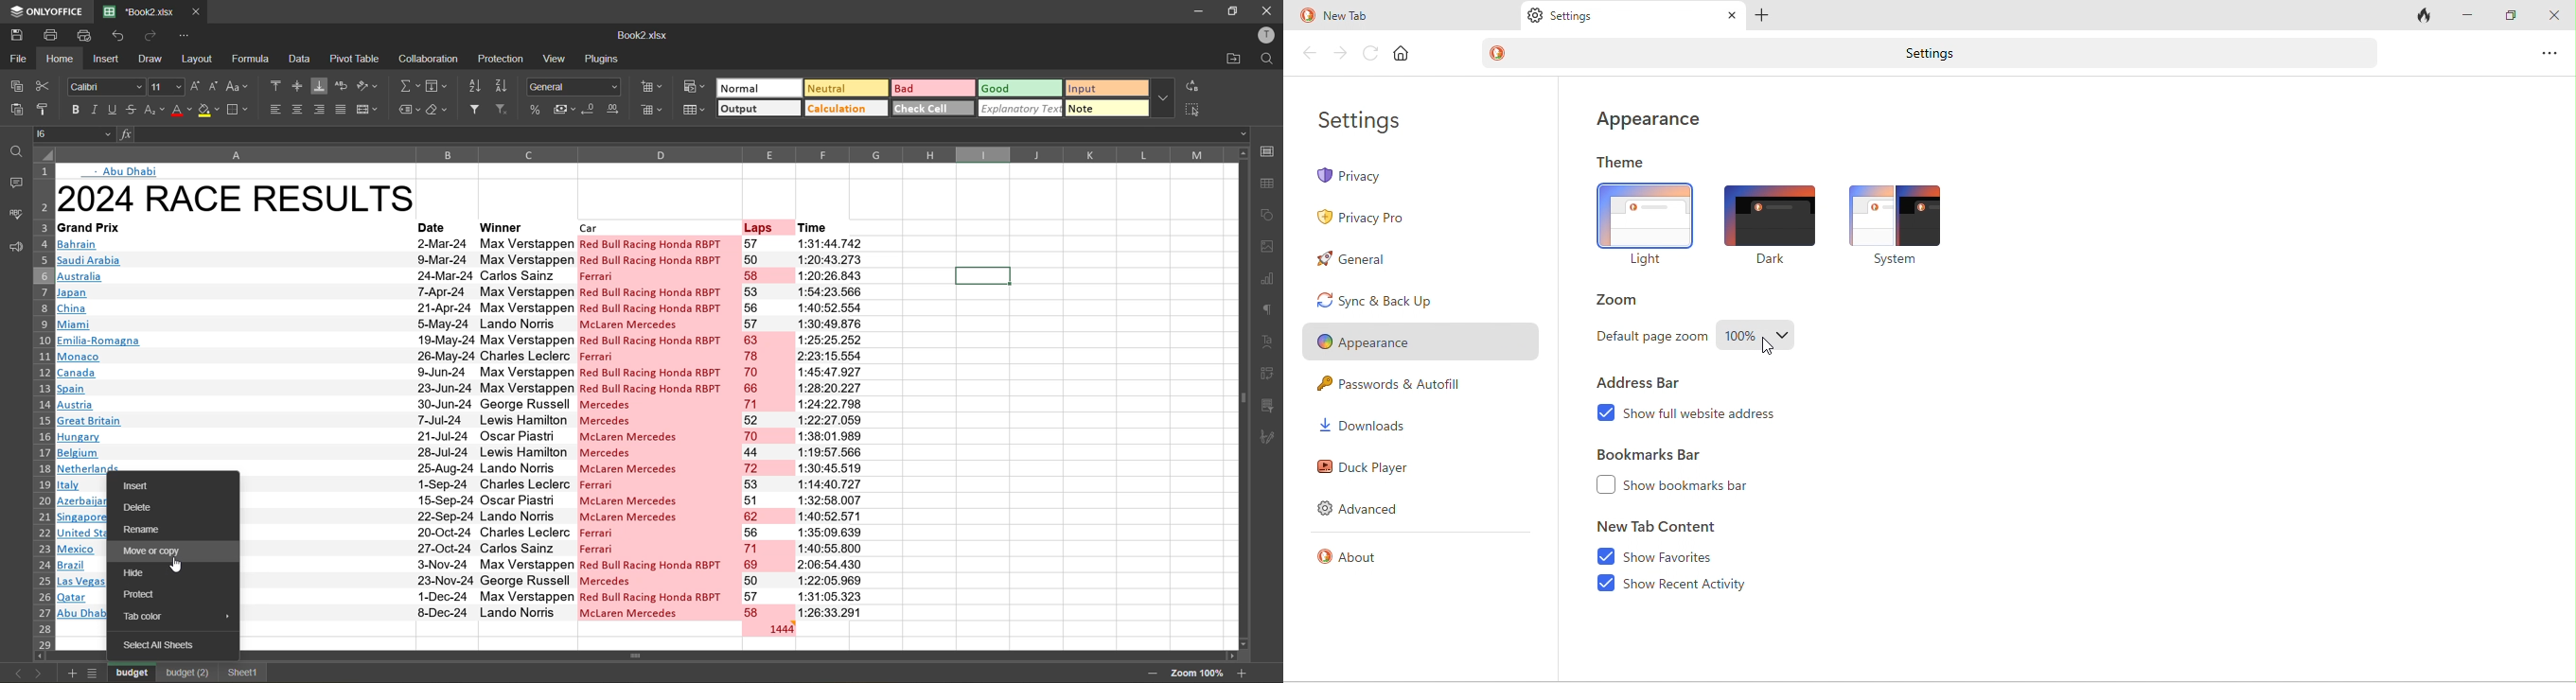  I want to click on checkbox, so click(1605, 485).